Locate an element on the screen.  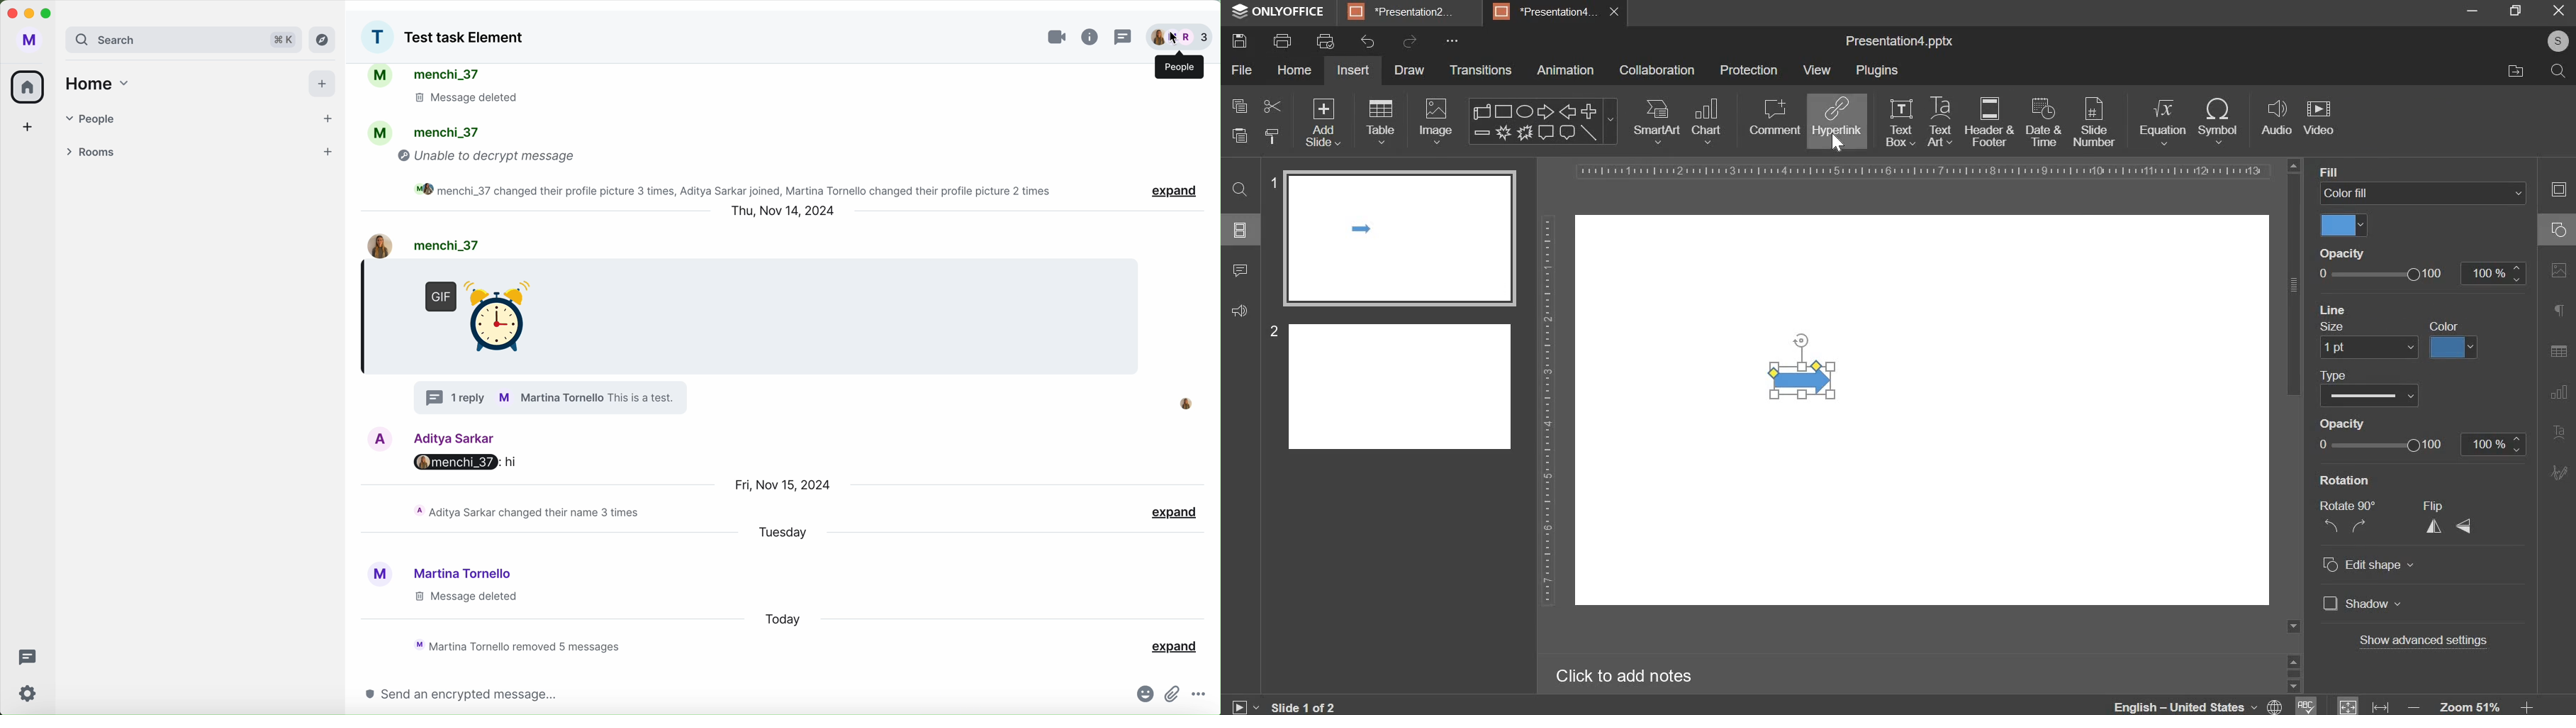
add slide is located at coordinates (1323, 122).